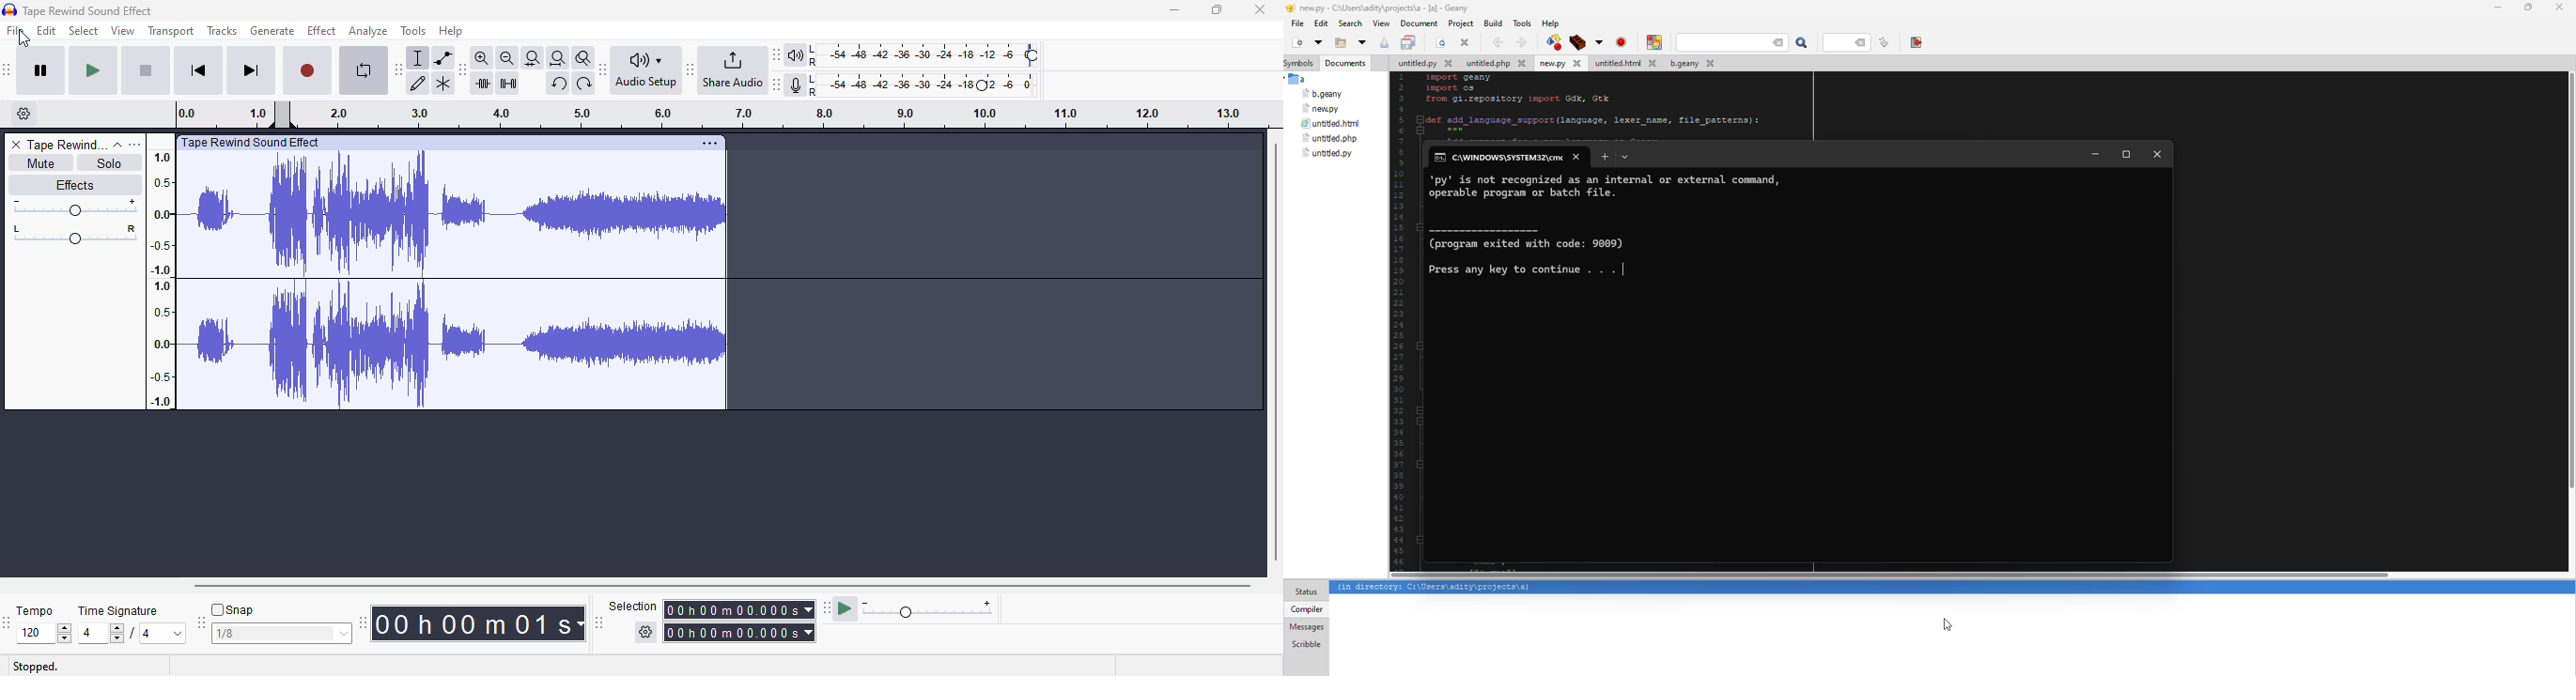 This screenshot has height=700, width=2576. Describe the element at coordinates (706, 620) in the screenshot. I see `audacity selection toolbar` at that location.